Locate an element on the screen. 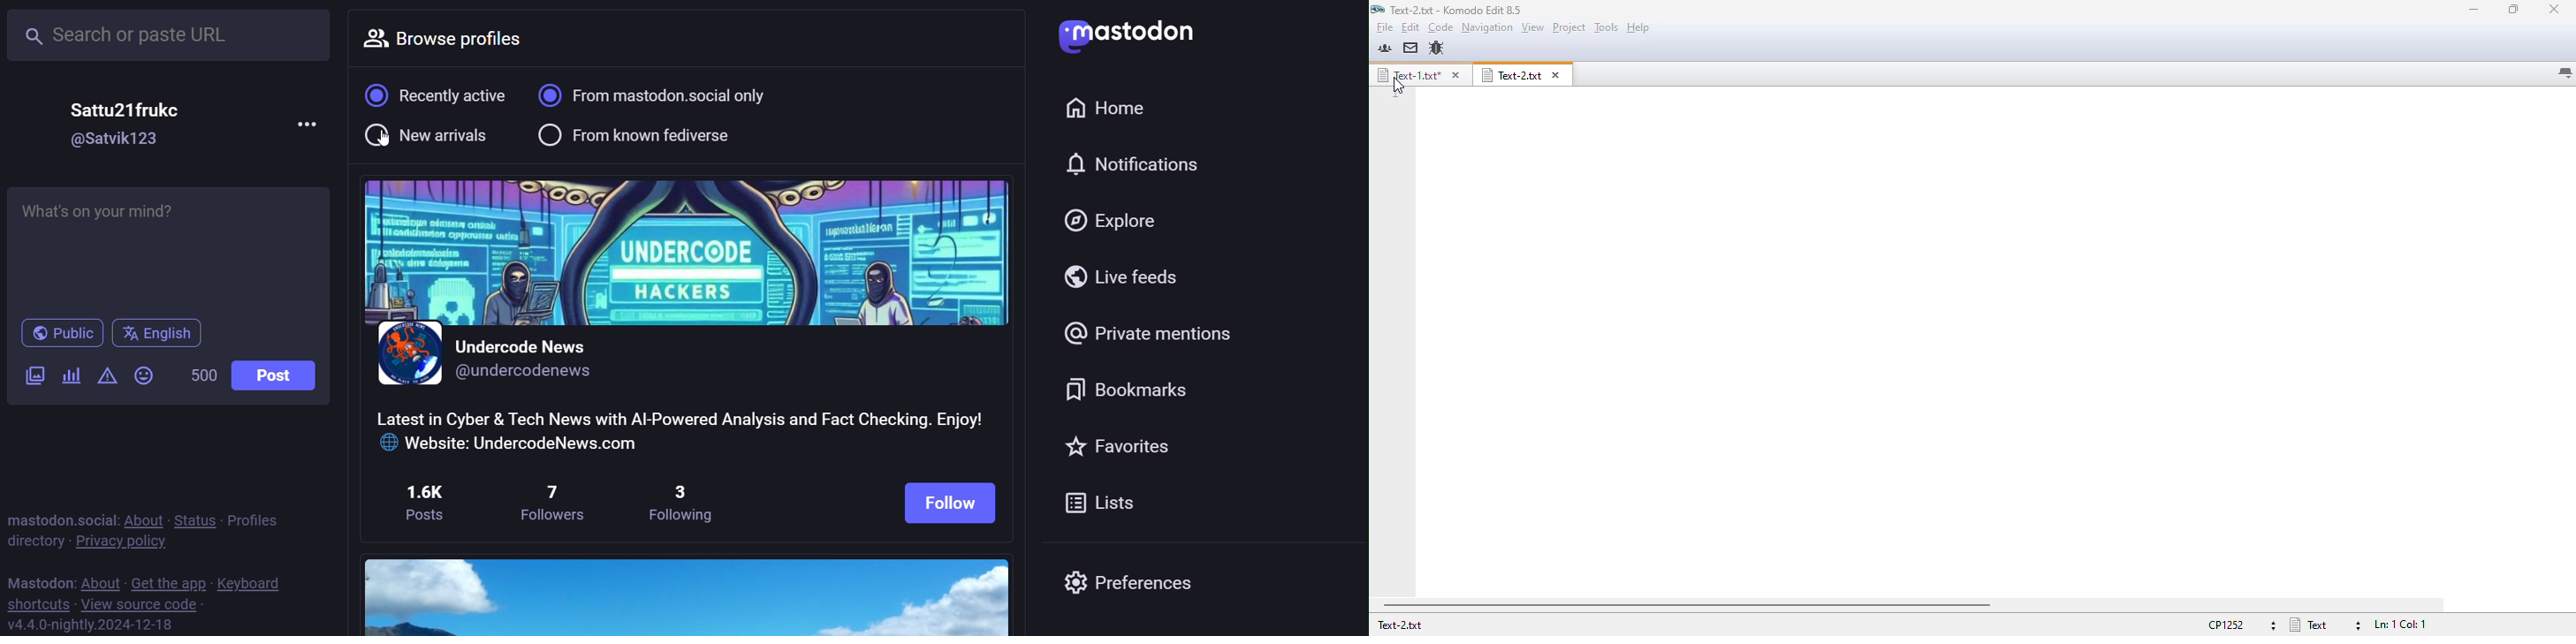  follow is located at coordinates (947, 502).